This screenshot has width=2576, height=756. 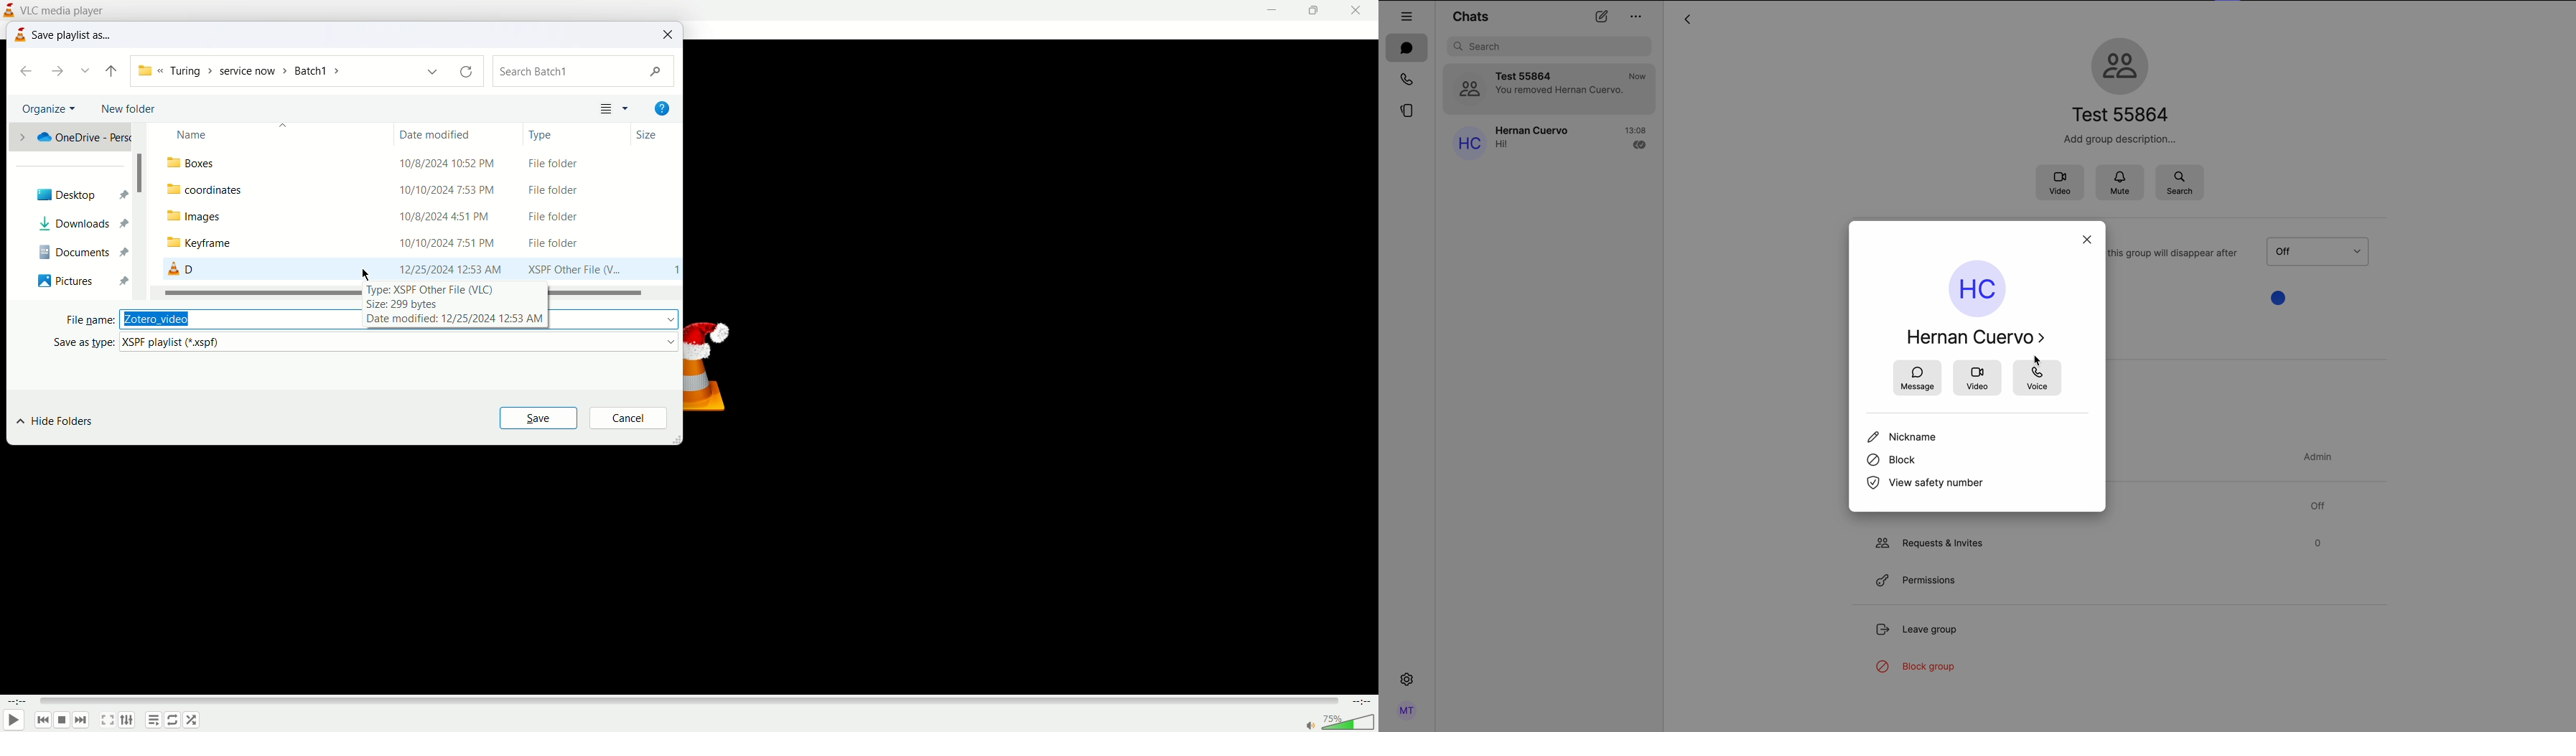 I want to click on previous, so click(x=22, y=72).